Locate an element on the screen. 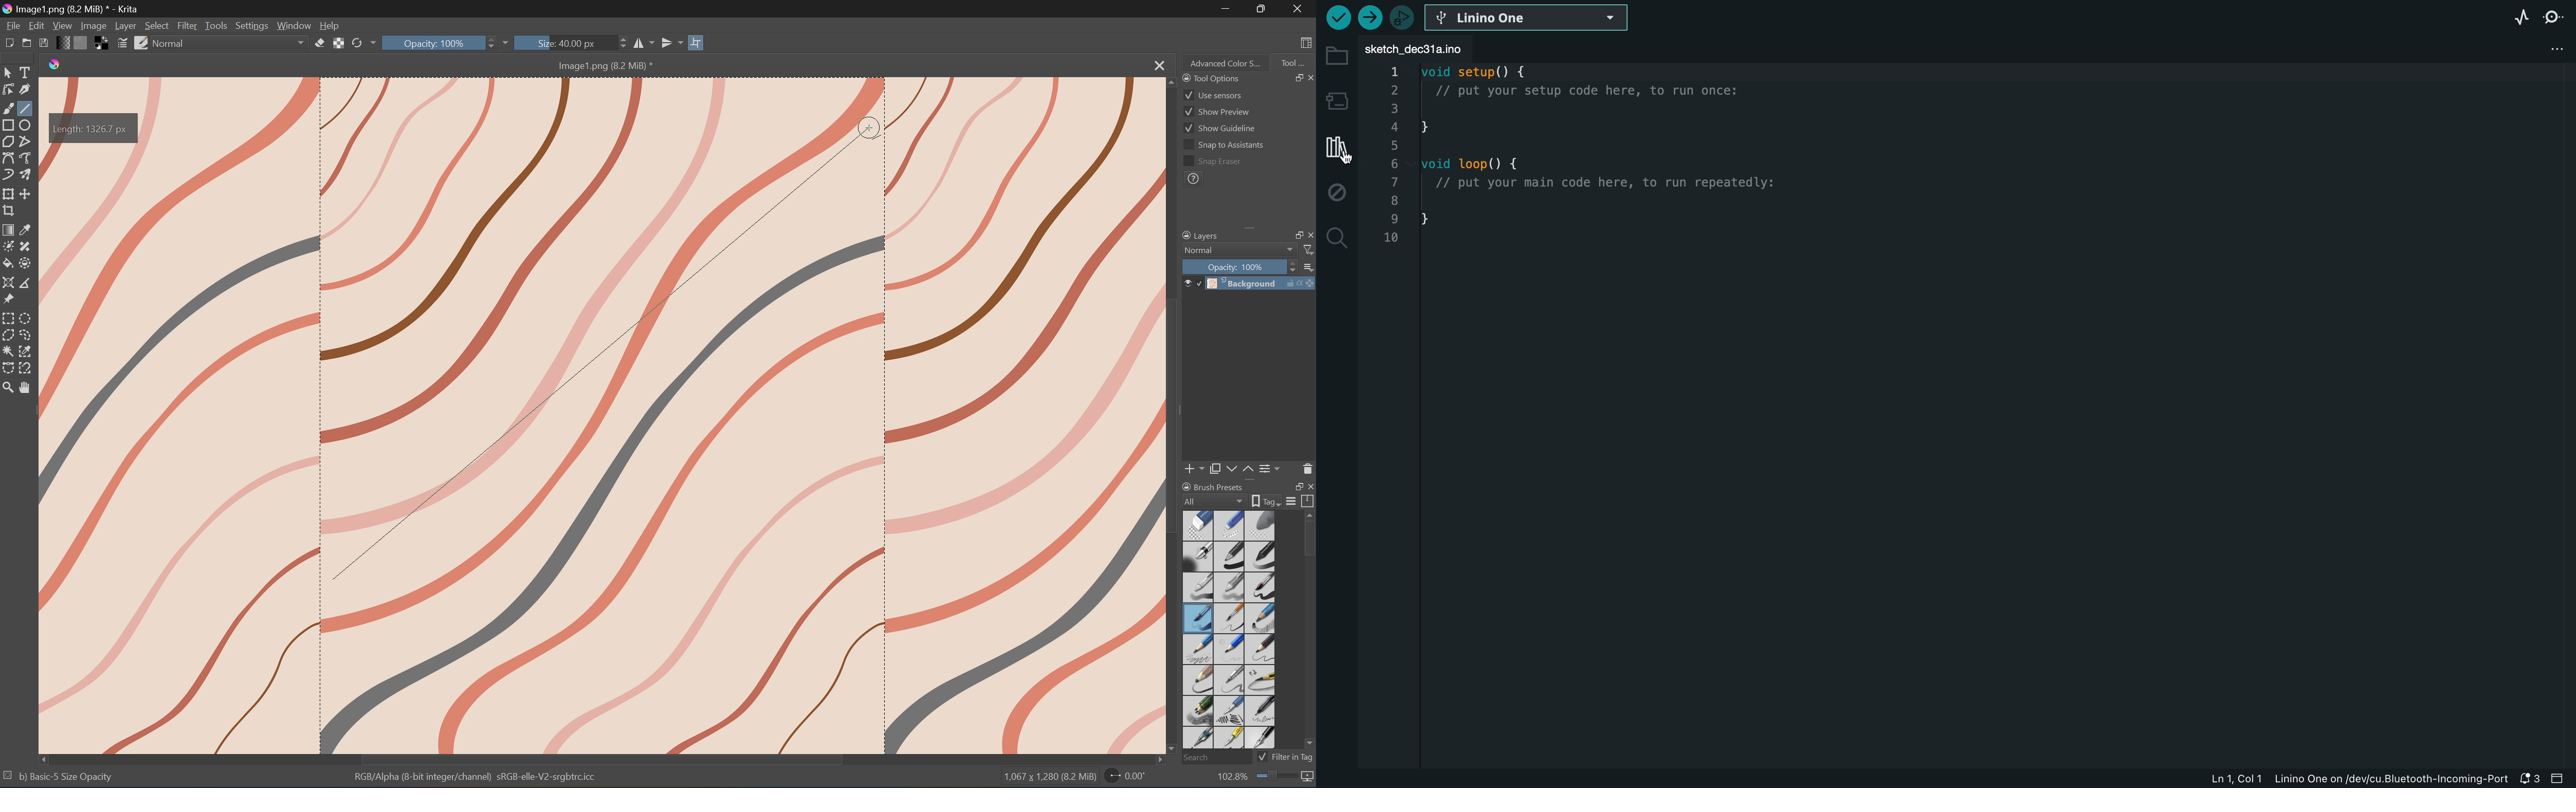 This screenshot has height=812, width=2576. Drop Down is located at coordinates (302, 43).